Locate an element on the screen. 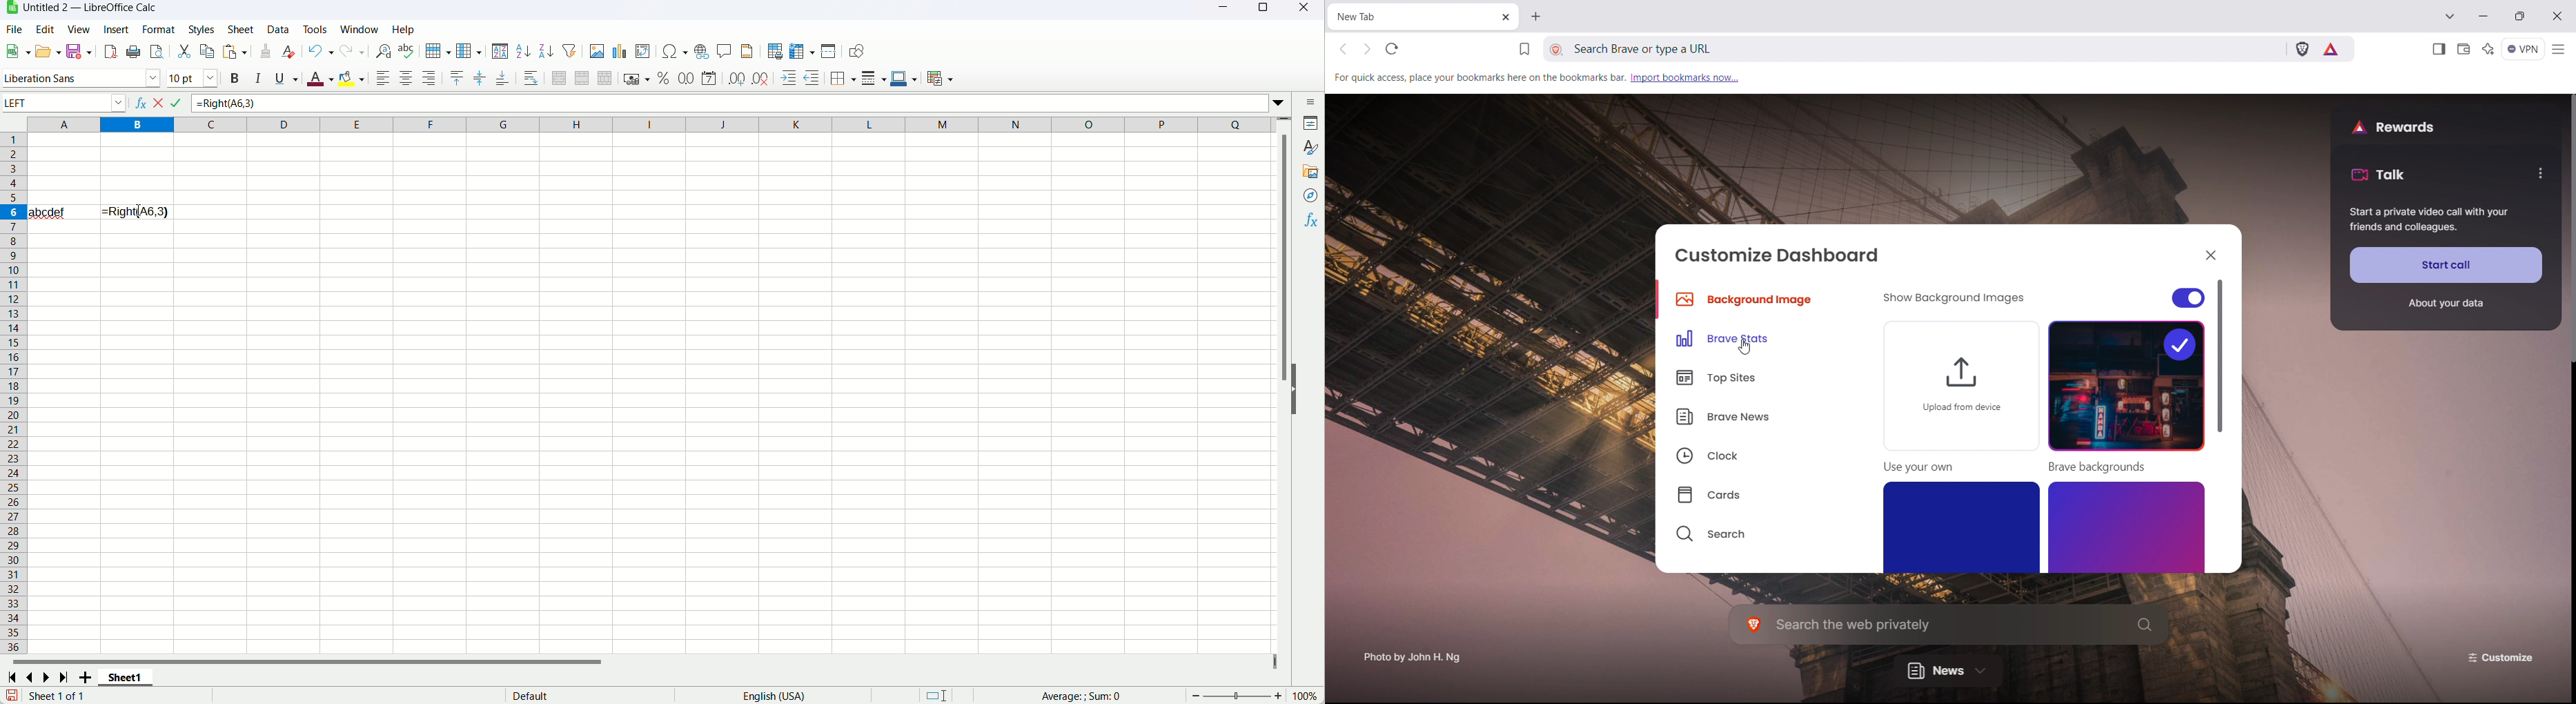 The image size is (2576, 728). horizontal scroll bar is located at coordinates (643, 660).